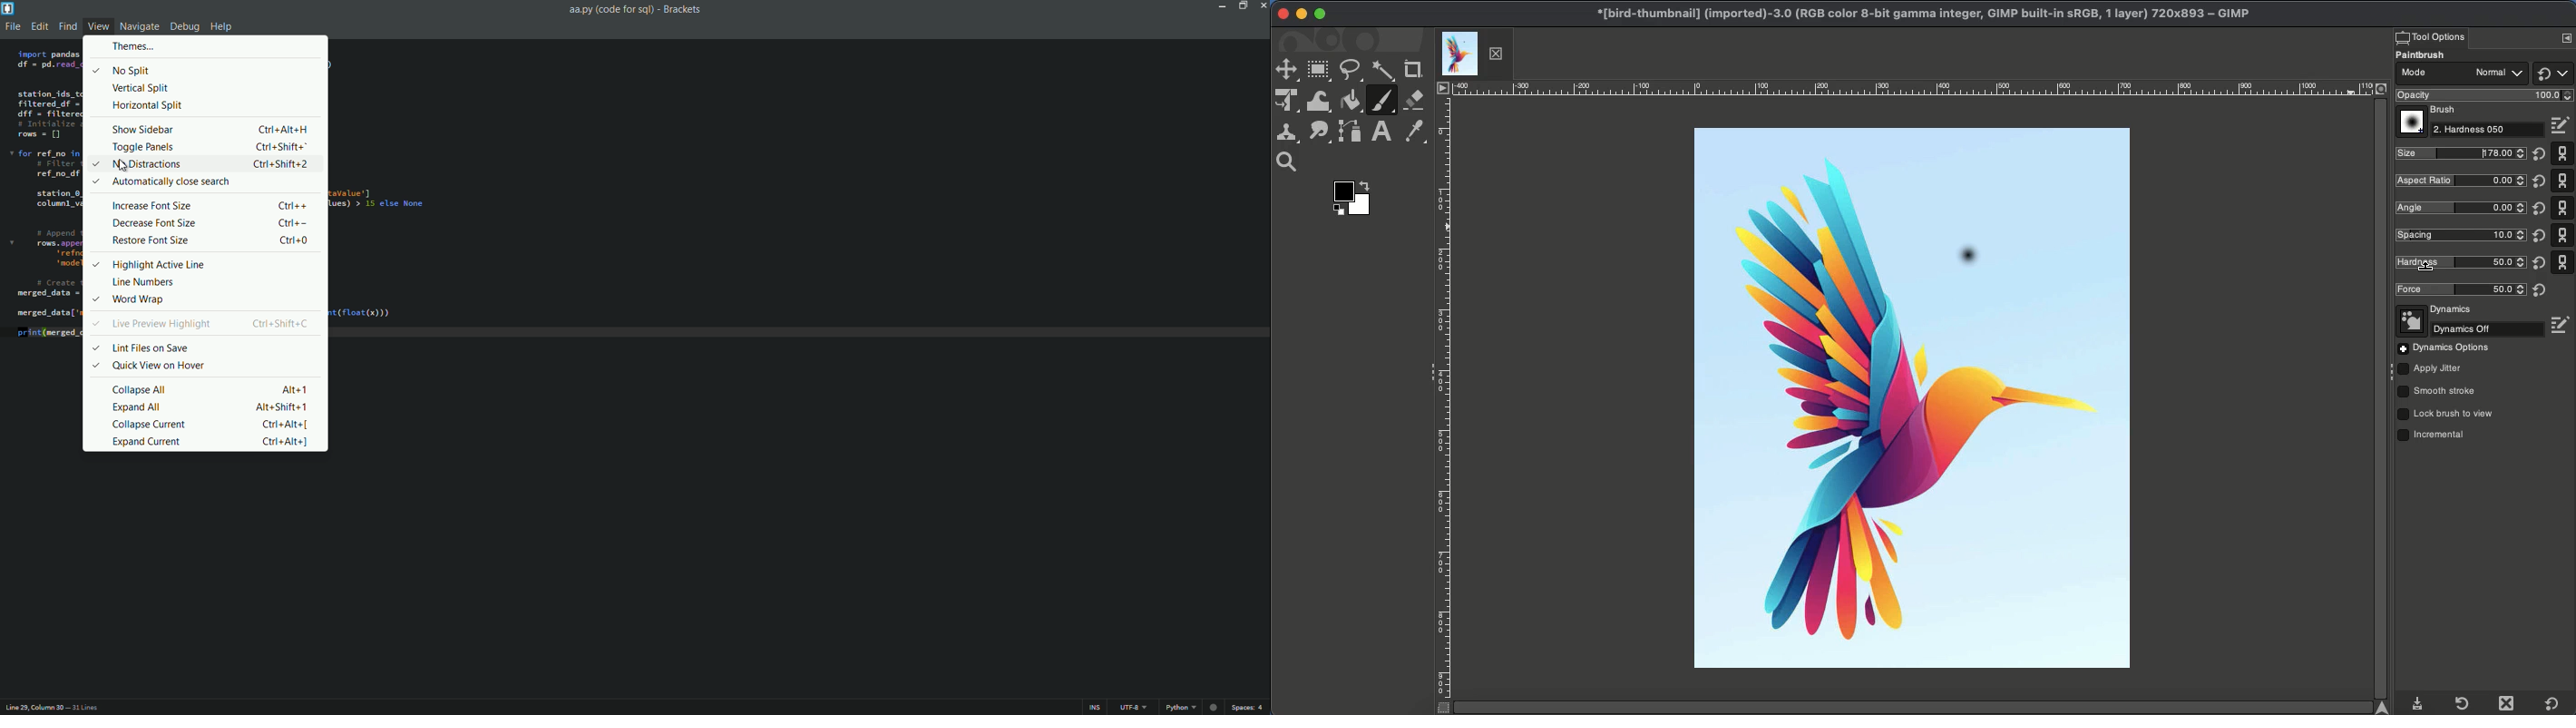  Describe the element at coordinates (2489, 130) in the screenshot. I see `Hardness` at that location.